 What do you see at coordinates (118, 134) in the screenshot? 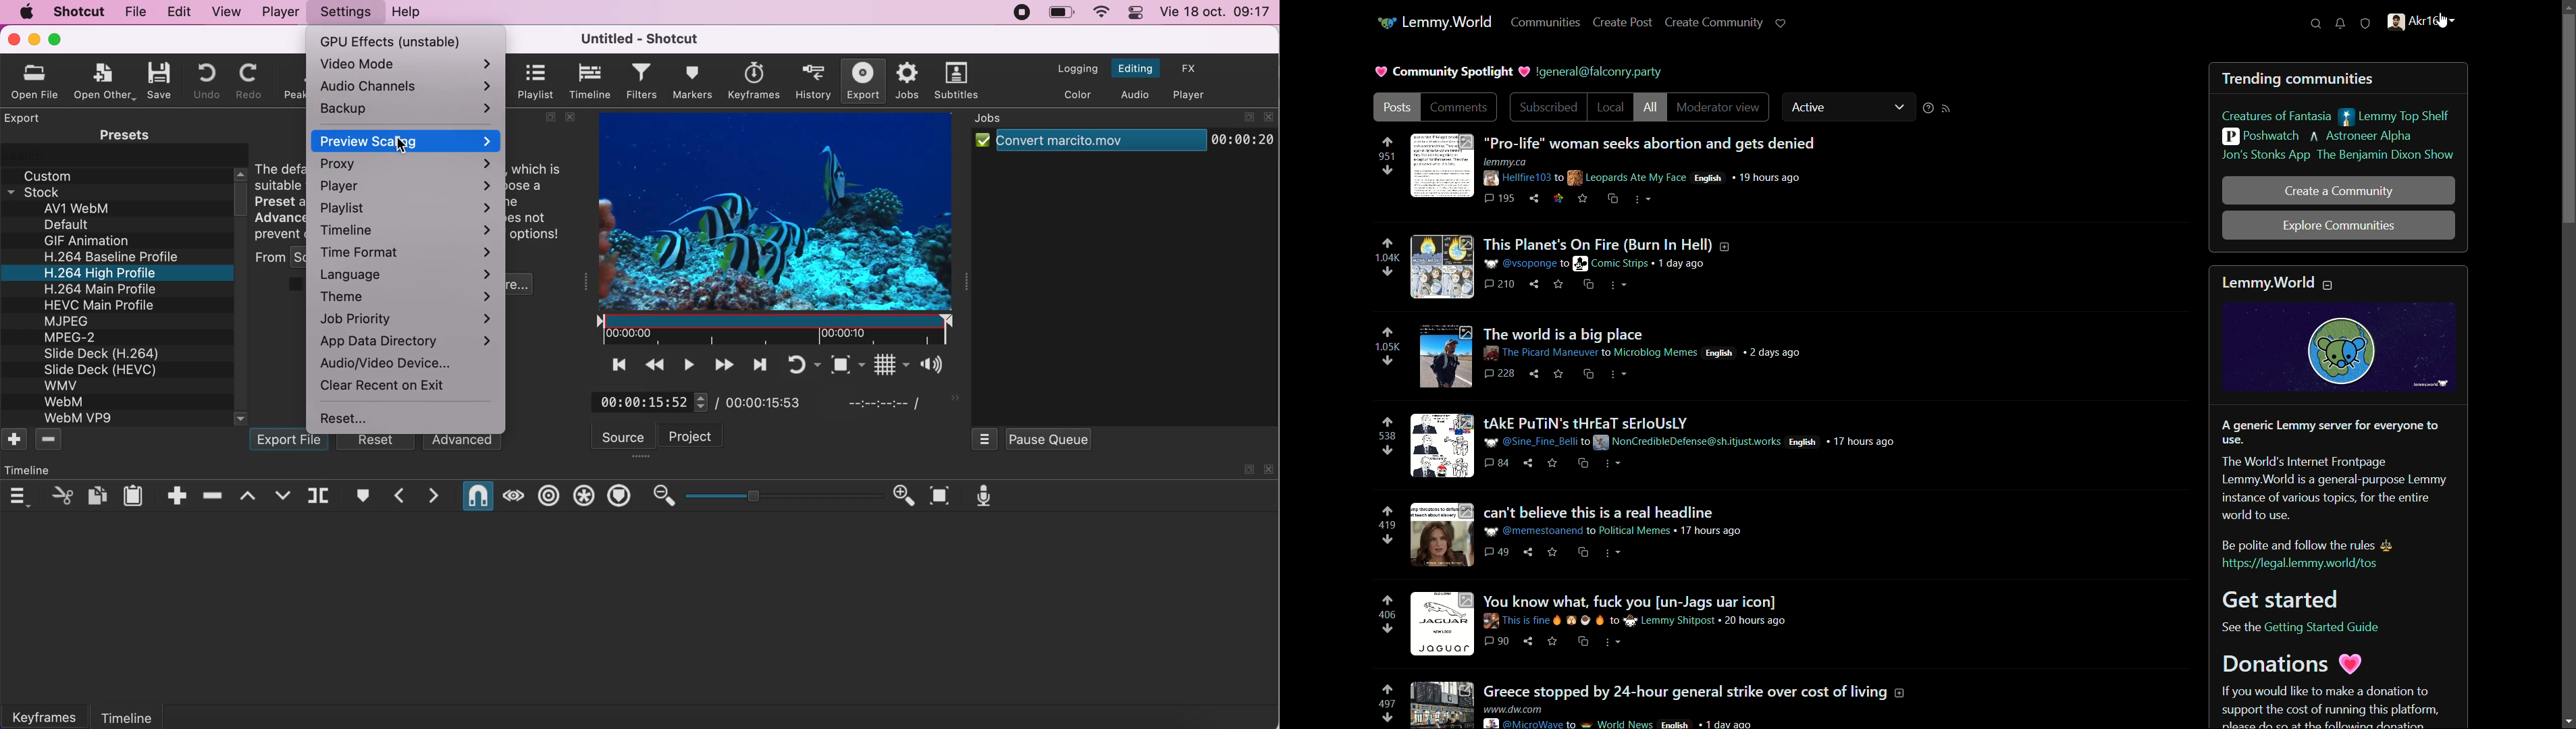
I see `presets` at bounding box center [118, 134].